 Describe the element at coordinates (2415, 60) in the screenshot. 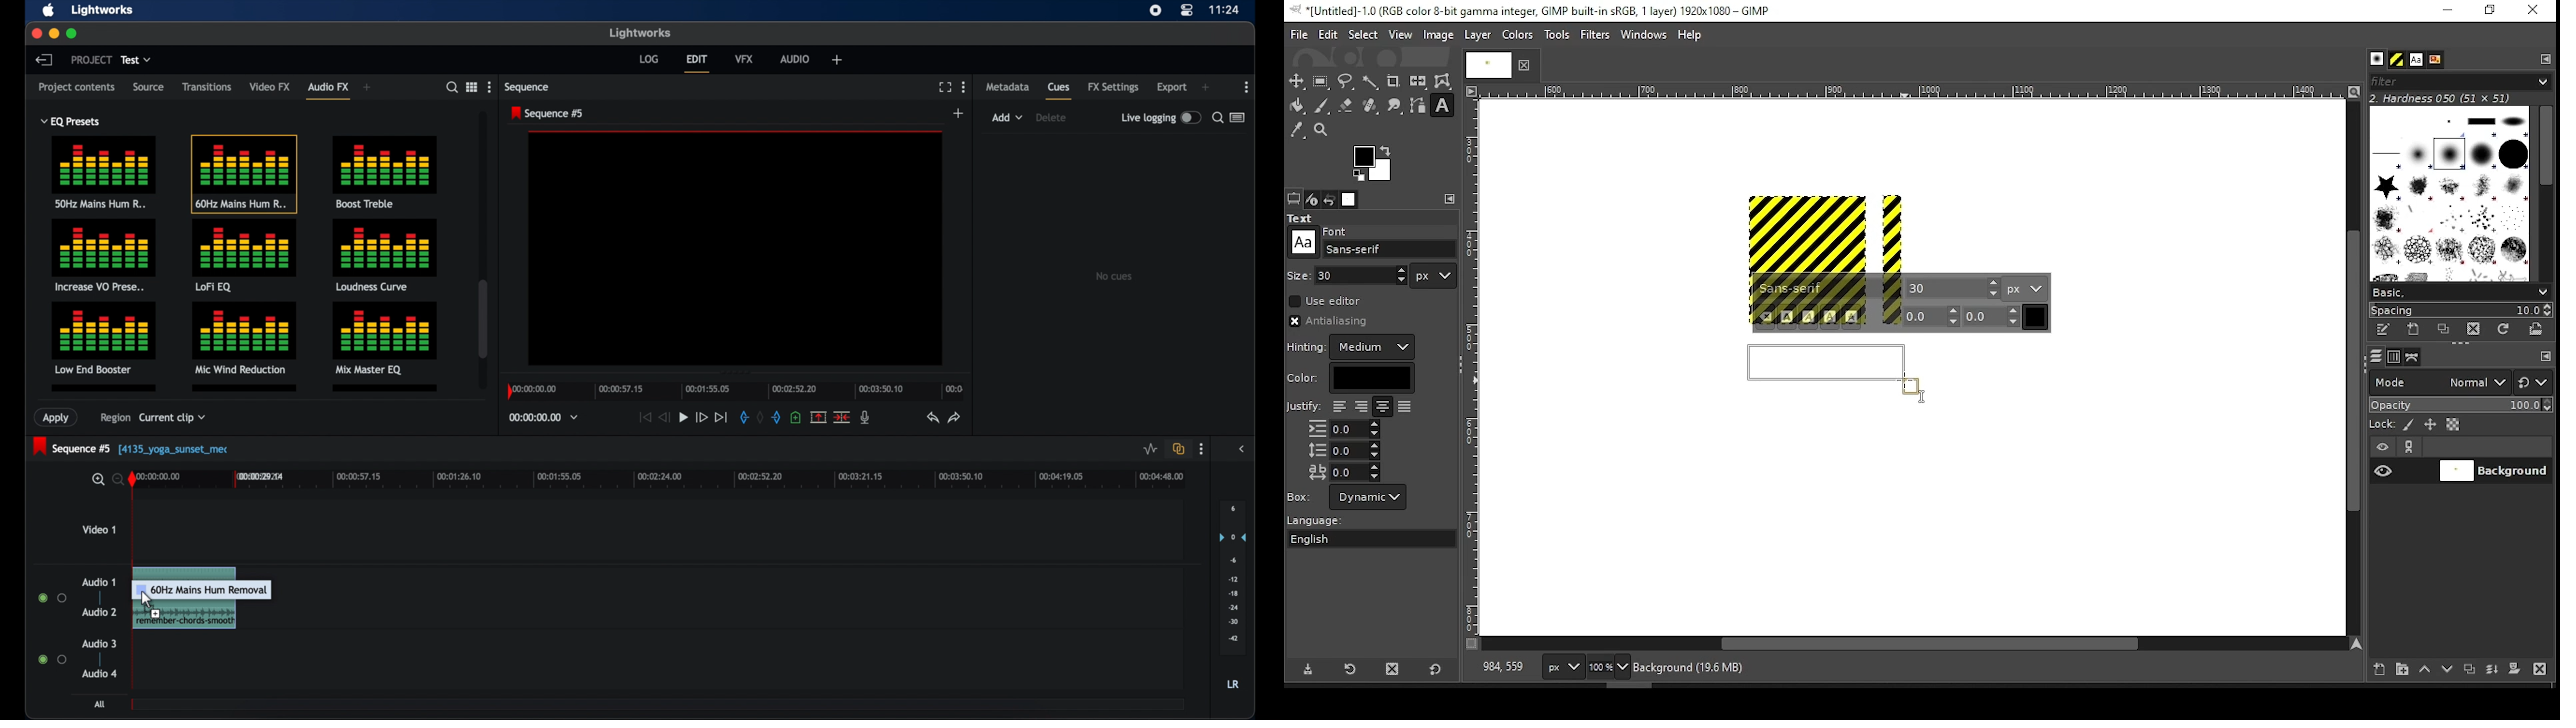

I see `font` at that location.